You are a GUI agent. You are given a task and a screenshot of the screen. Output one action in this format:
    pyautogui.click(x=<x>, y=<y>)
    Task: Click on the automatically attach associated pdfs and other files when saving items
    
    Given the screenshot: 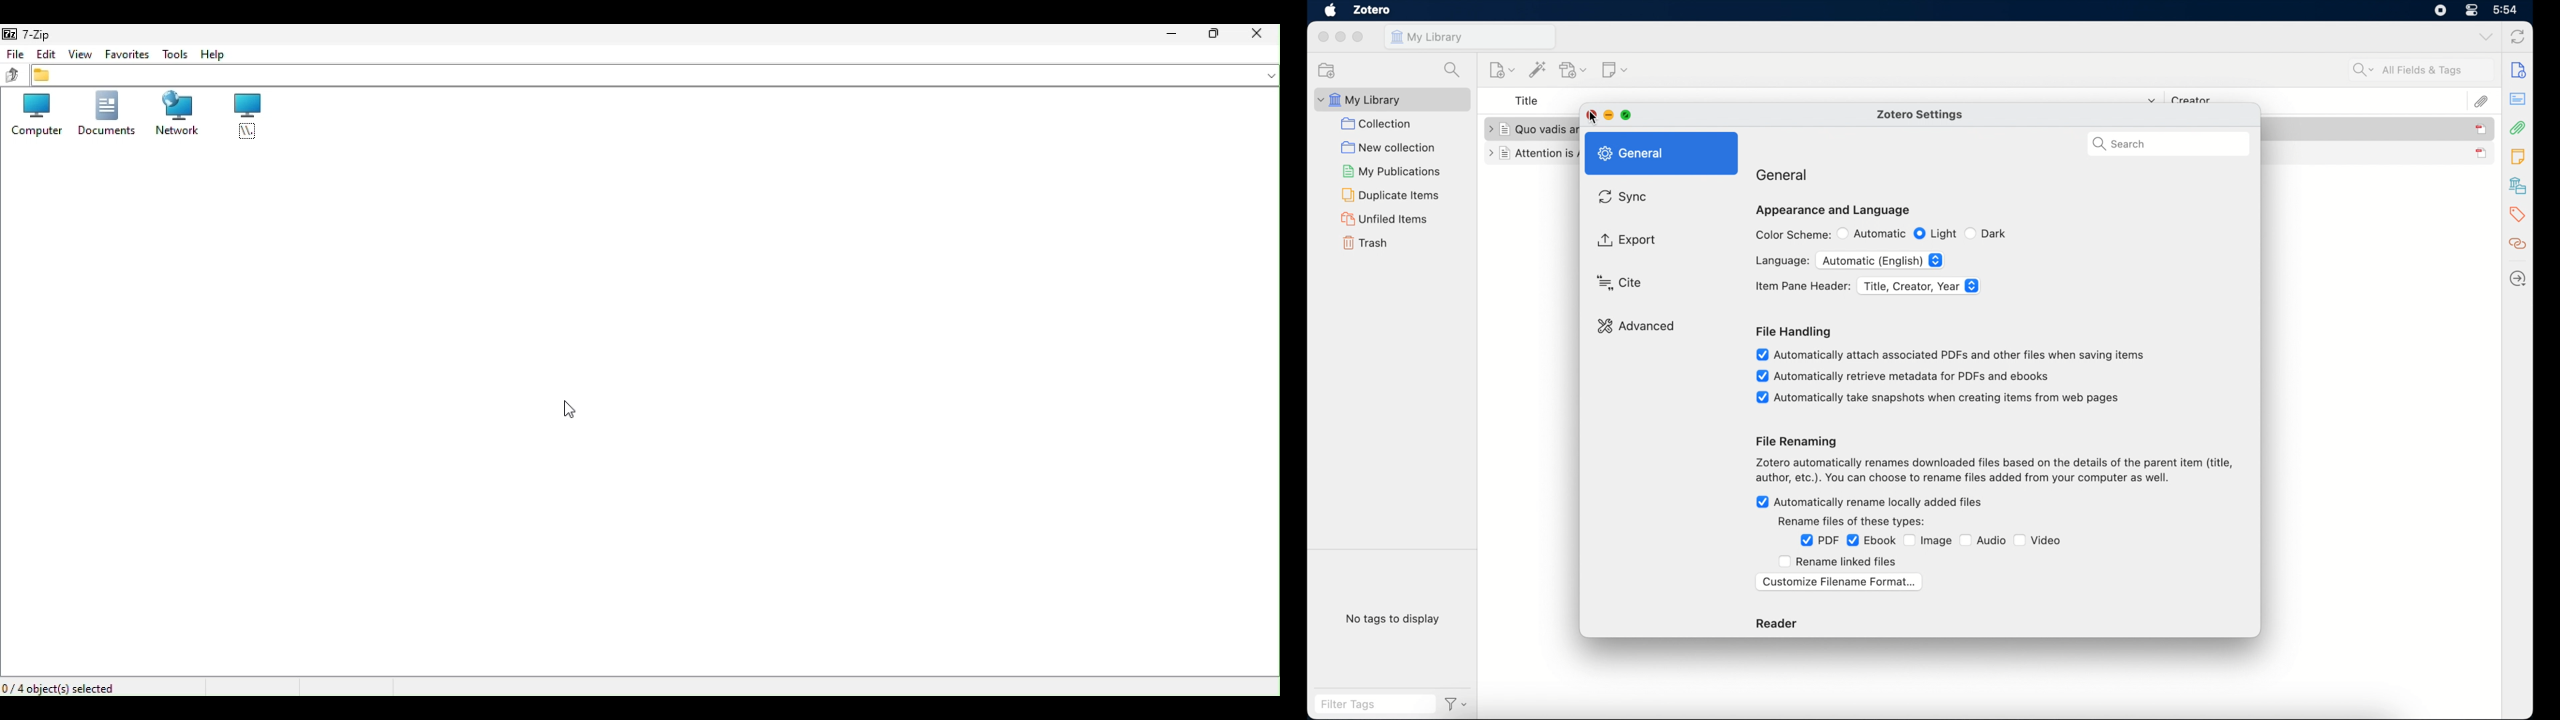 What is the action you would take?
    pyautogui.click(x=1949, y=354)
    